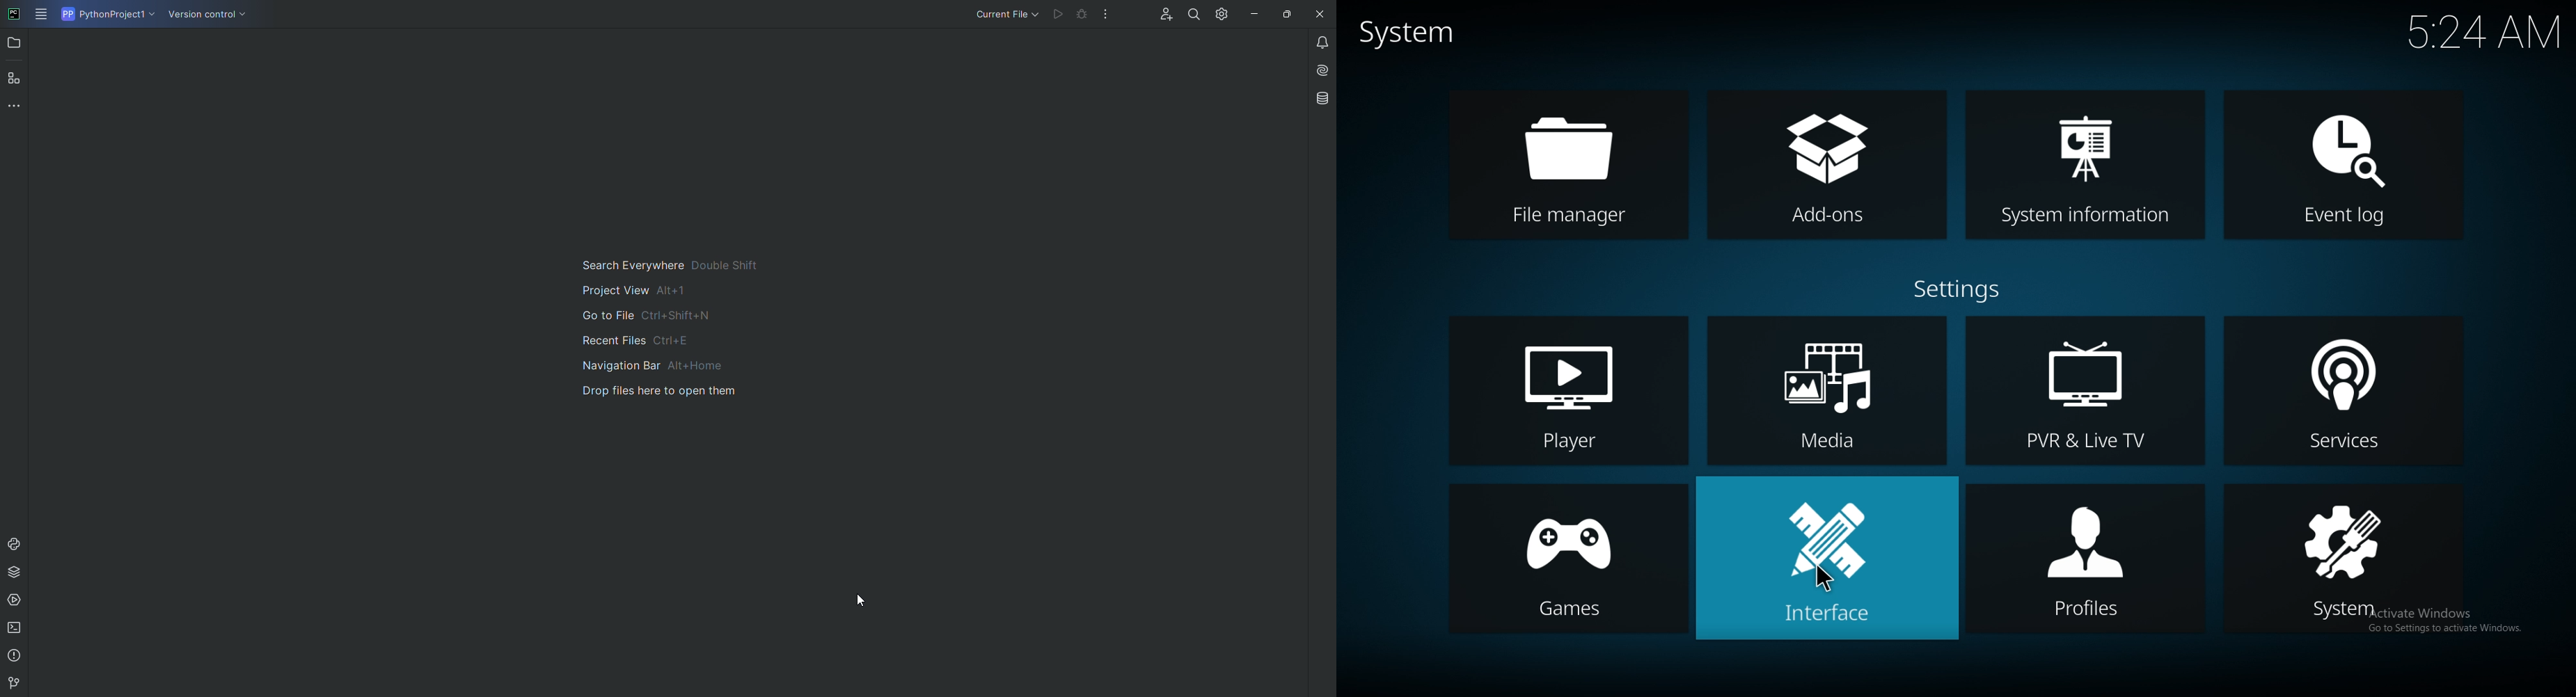 Image resolution: width=2576 pixels, height=700 pixels. Describe the element at coordinates (1321, 98) in the screenshot. I see `Database` at that location.